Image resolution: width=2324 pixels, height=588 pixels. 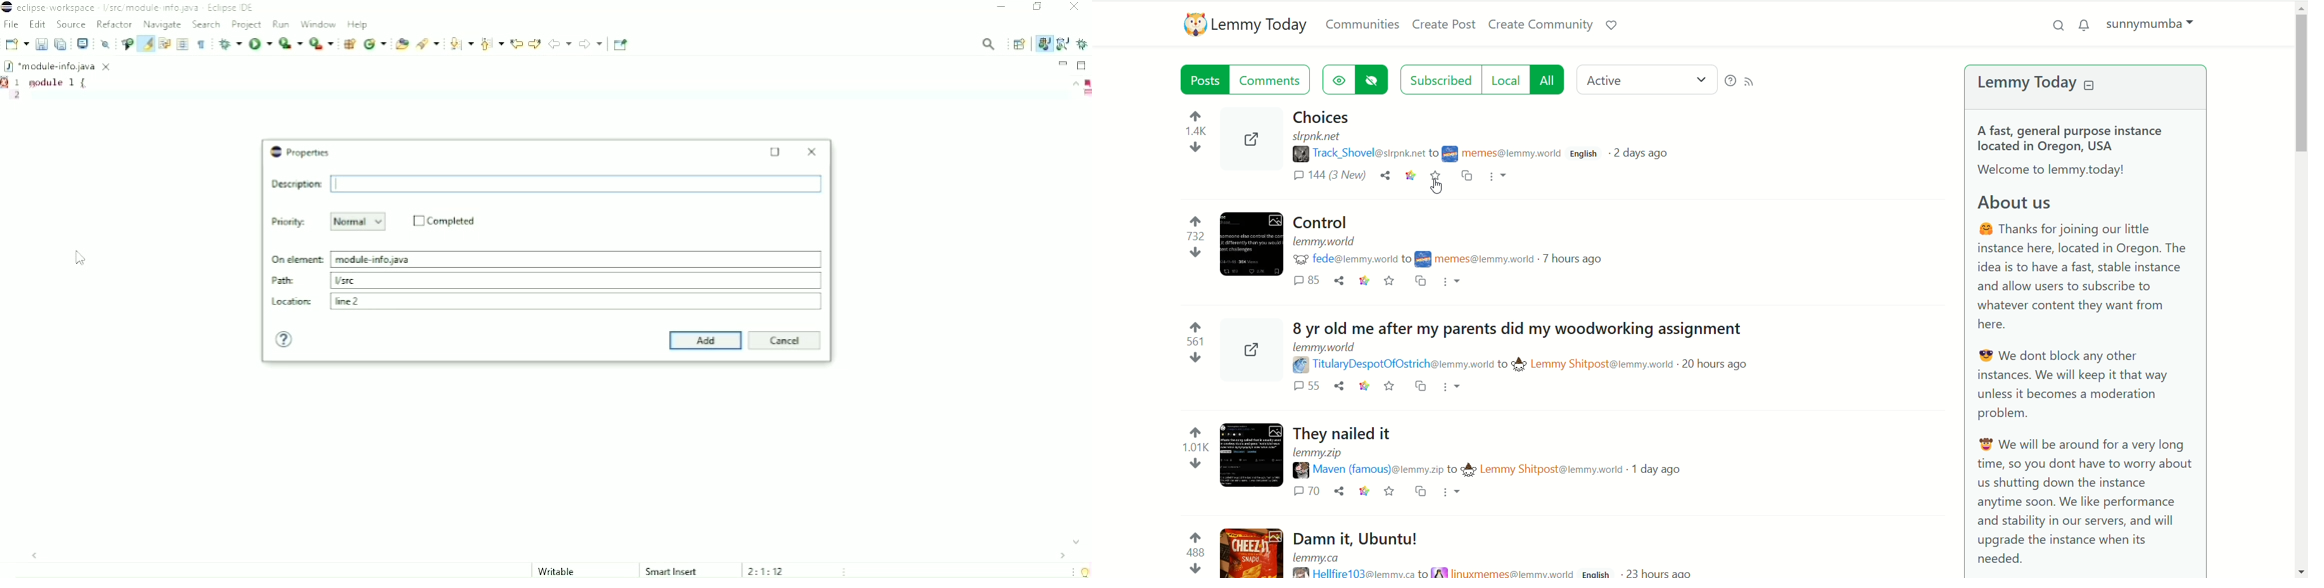 What do you see at coordinates (1586, 152) in the screenshot?
I see `English(language)` at bounding box center [1586, 152].